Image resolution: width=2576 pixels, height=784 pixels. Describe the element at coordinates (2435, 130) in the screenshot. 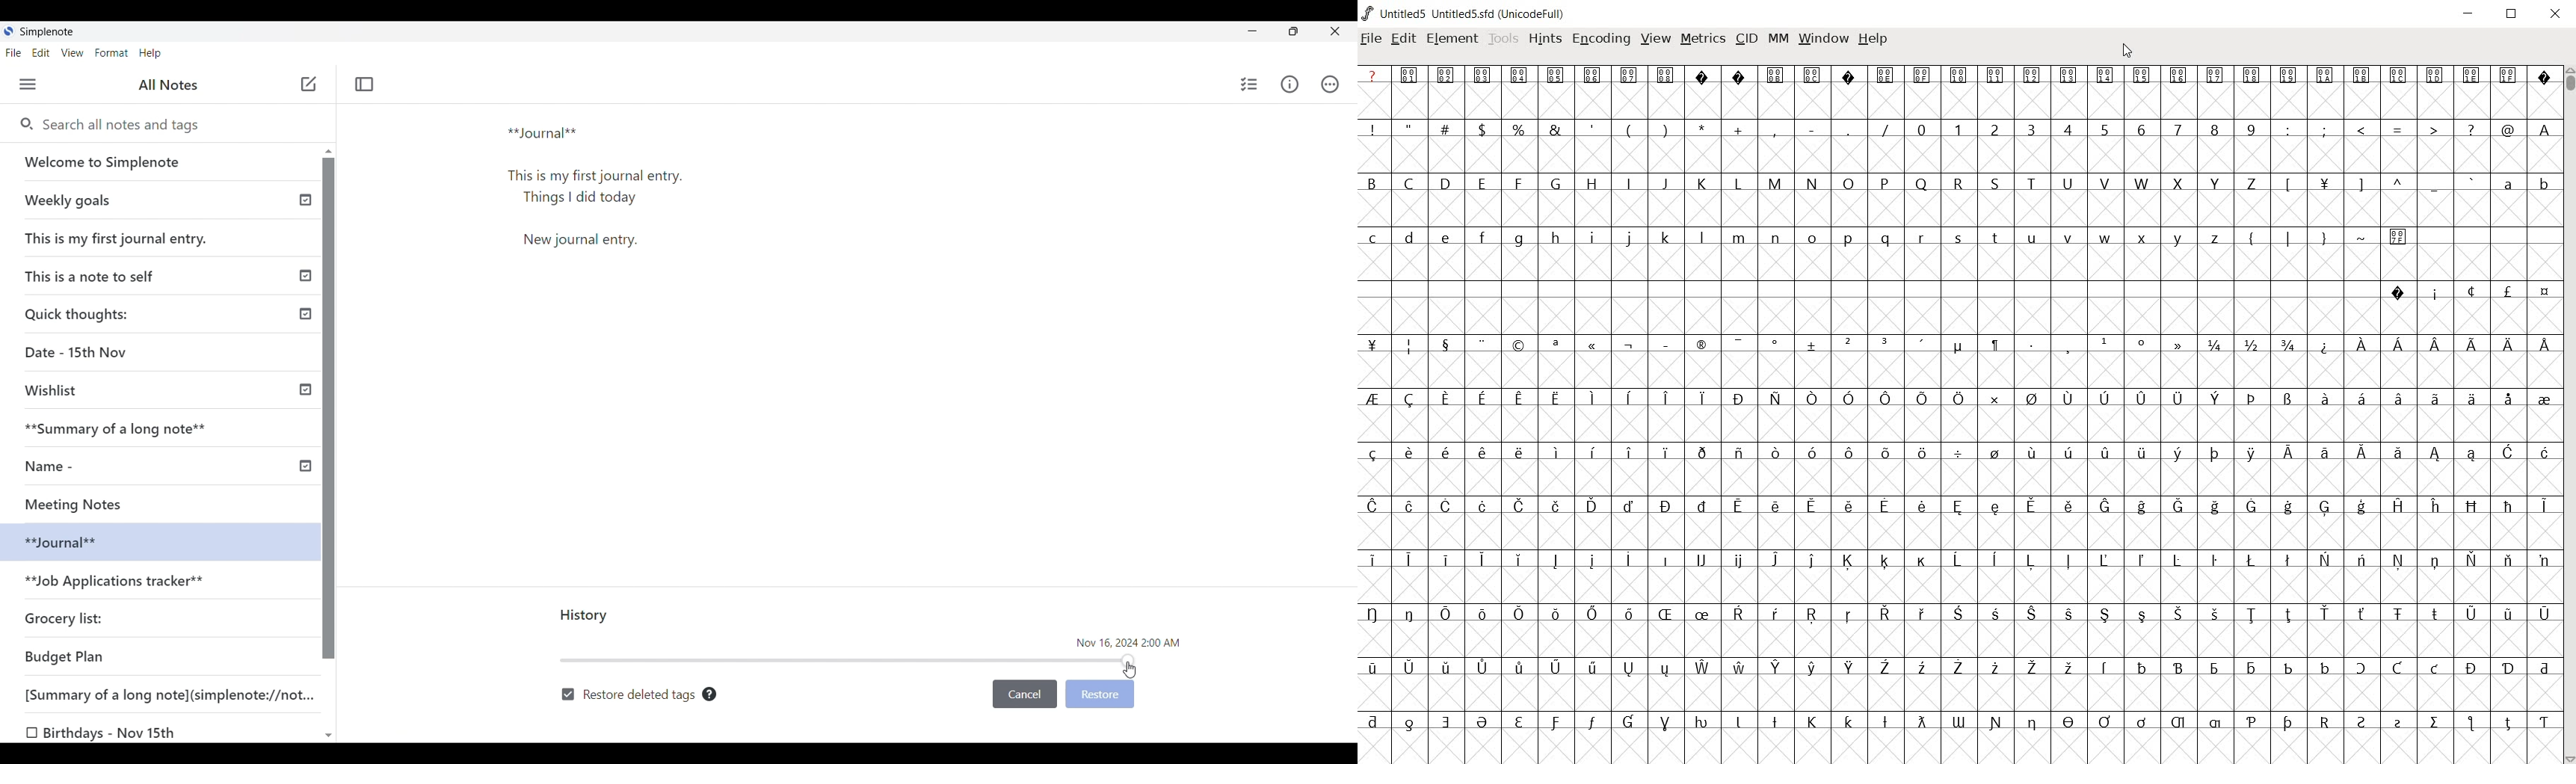

I see `>` at that location.